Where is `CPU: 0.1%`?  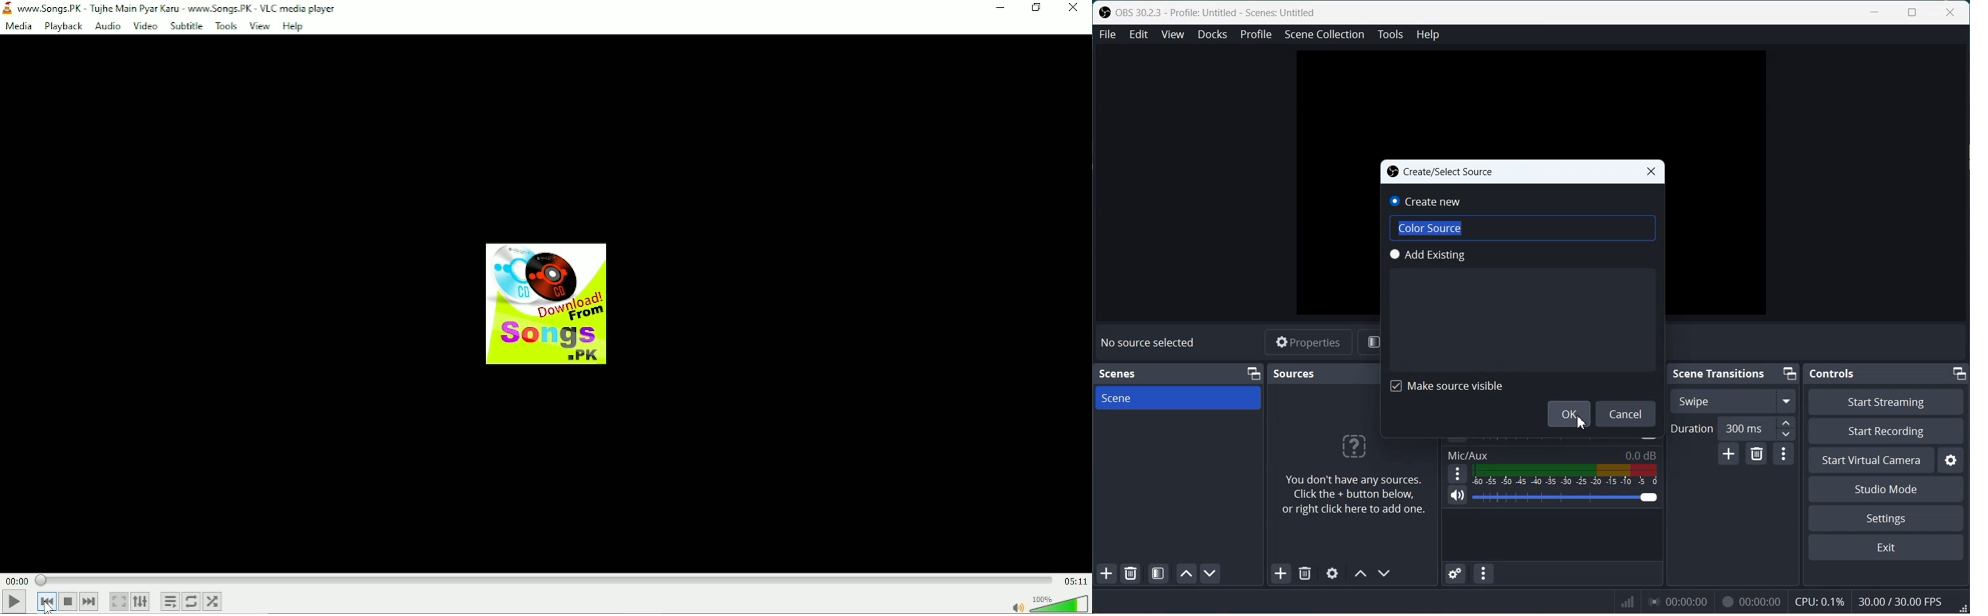
CPU: 0.1% is located at coordinates (1819, 601).